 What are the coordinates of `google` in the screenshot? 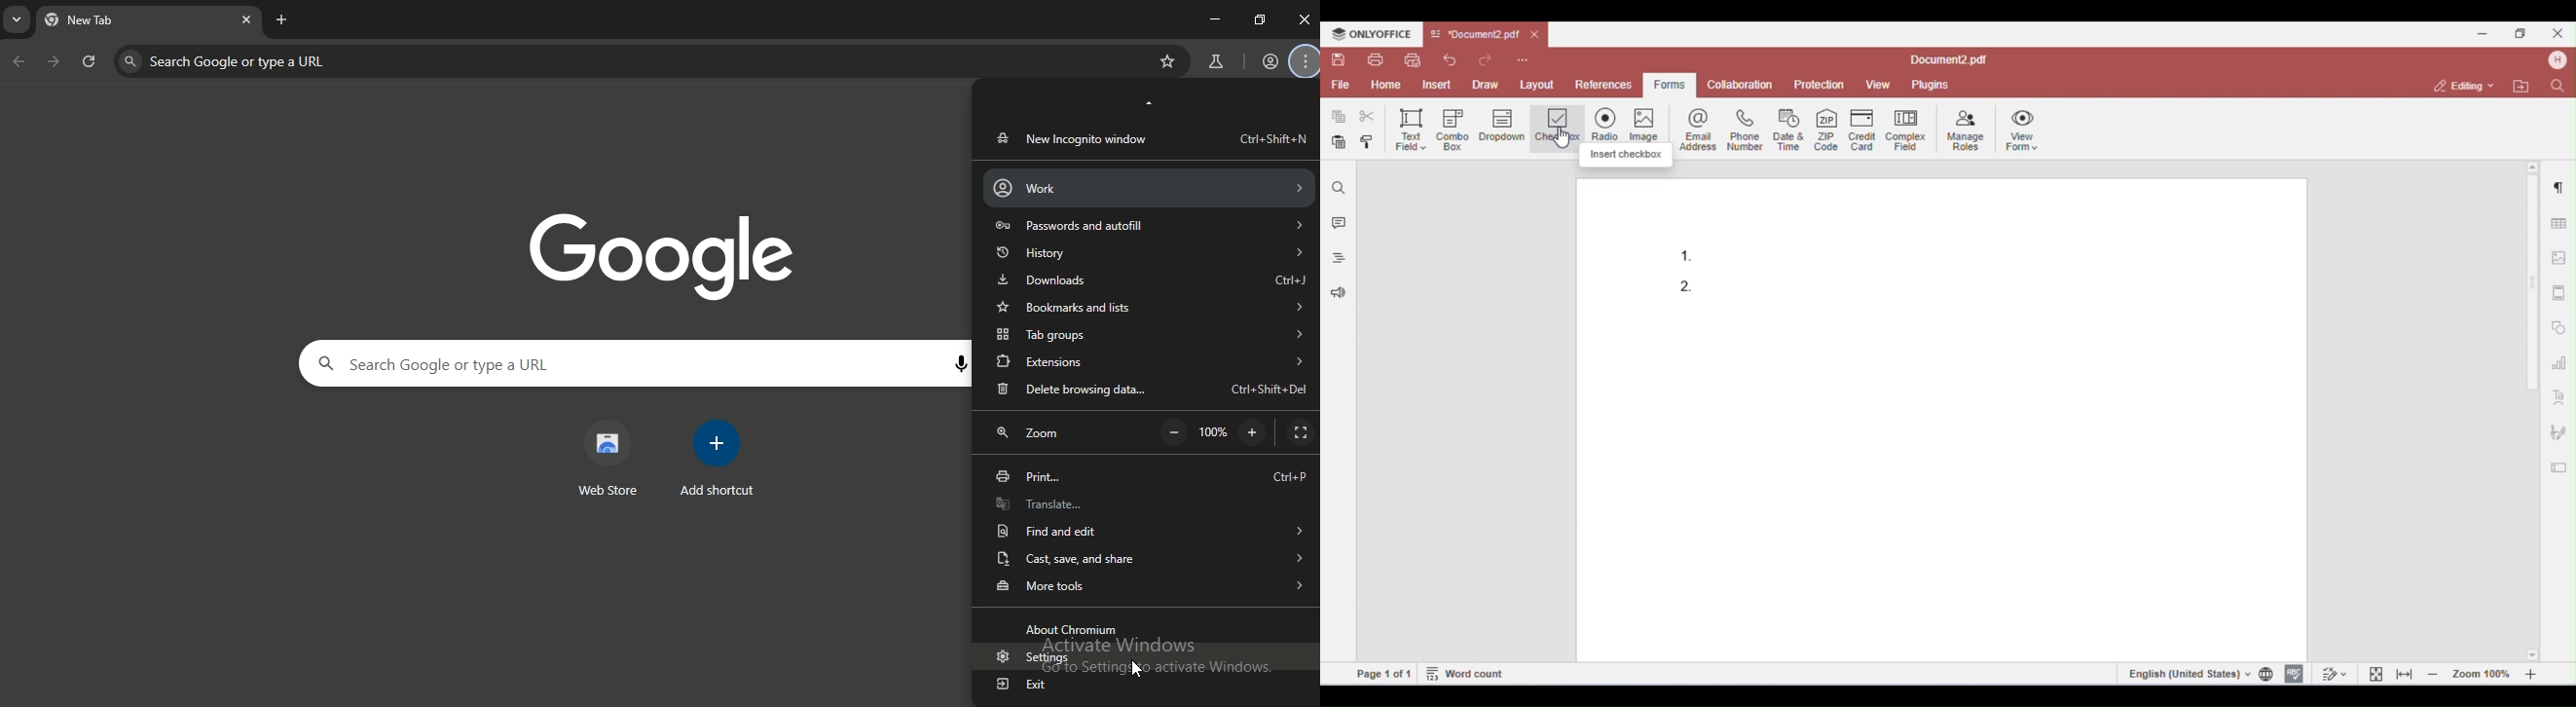 It's located at (674, 254).